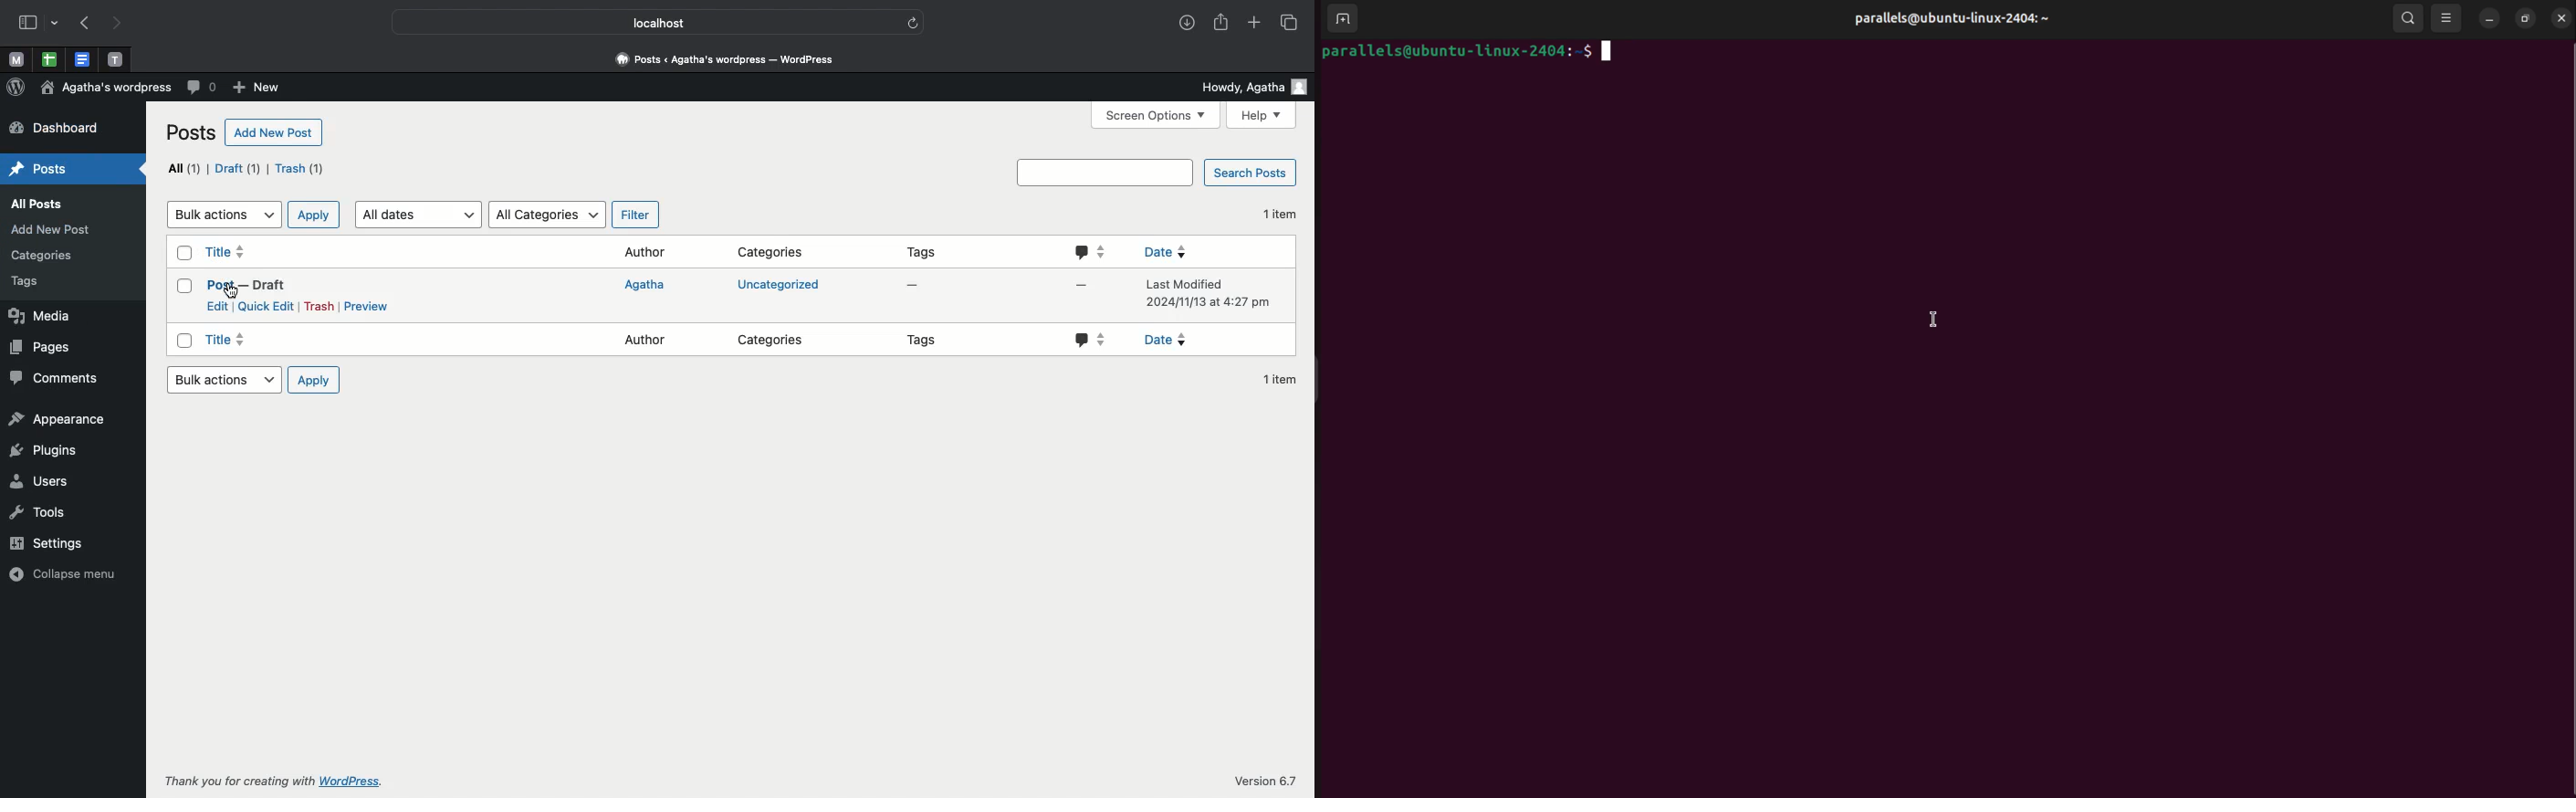 The image size is (2576, 812). Describe the element at coordinates (422, 213) in the screenshot. I see `All dates` at that location.